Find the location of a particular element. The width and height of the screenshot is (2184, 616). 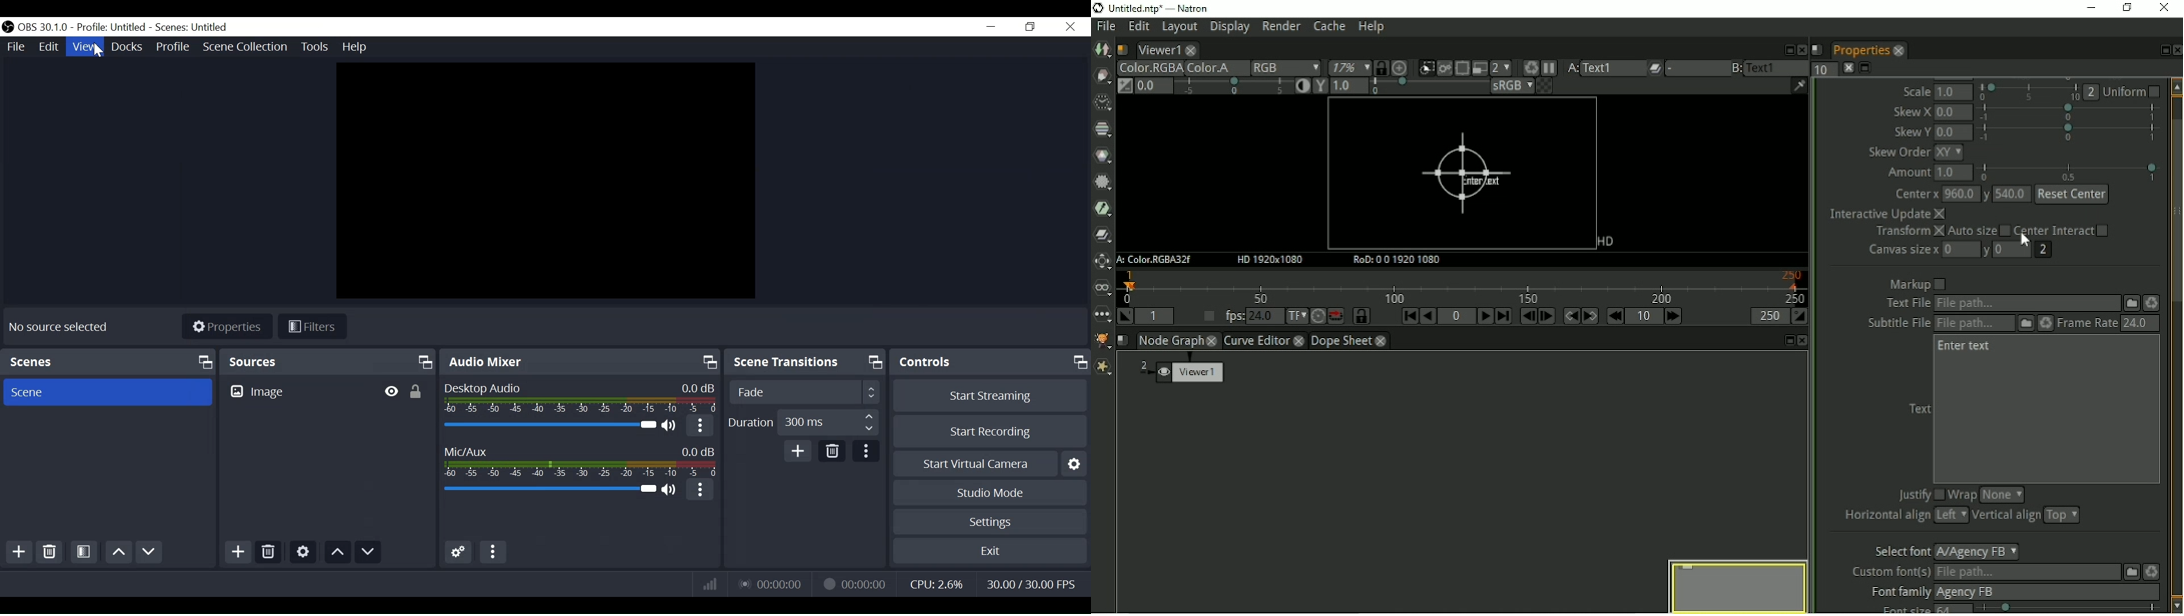

Scene Transition is located at coordinates (806, 362).